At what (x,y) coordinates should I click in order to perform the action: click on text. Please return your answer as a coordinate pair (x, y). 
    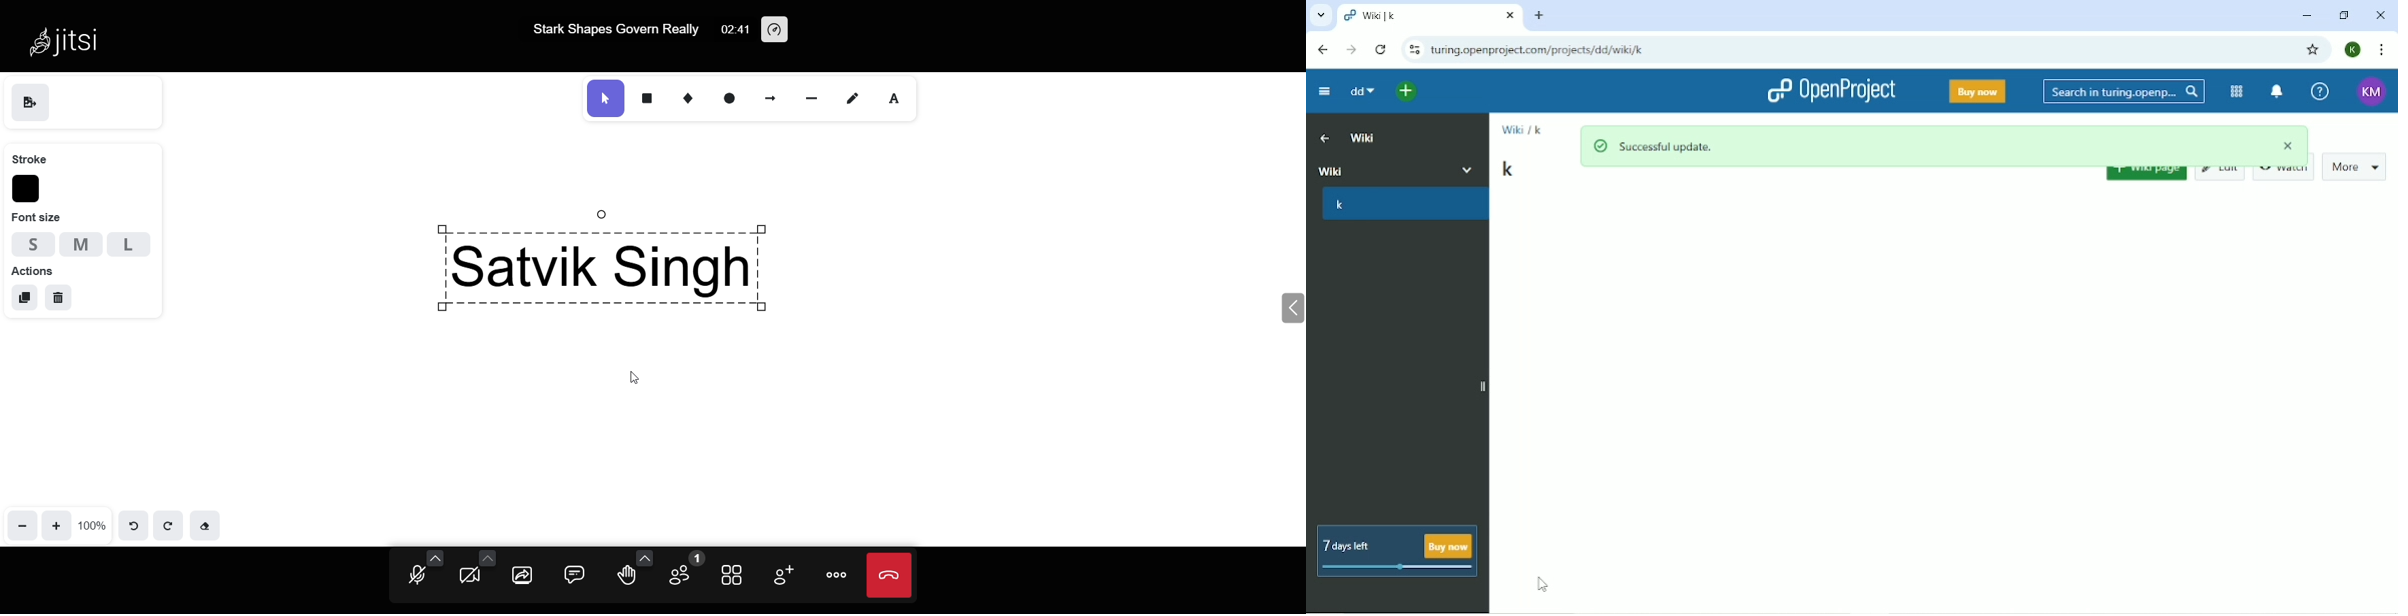
    Looking at the image, I should click on (898, 99).